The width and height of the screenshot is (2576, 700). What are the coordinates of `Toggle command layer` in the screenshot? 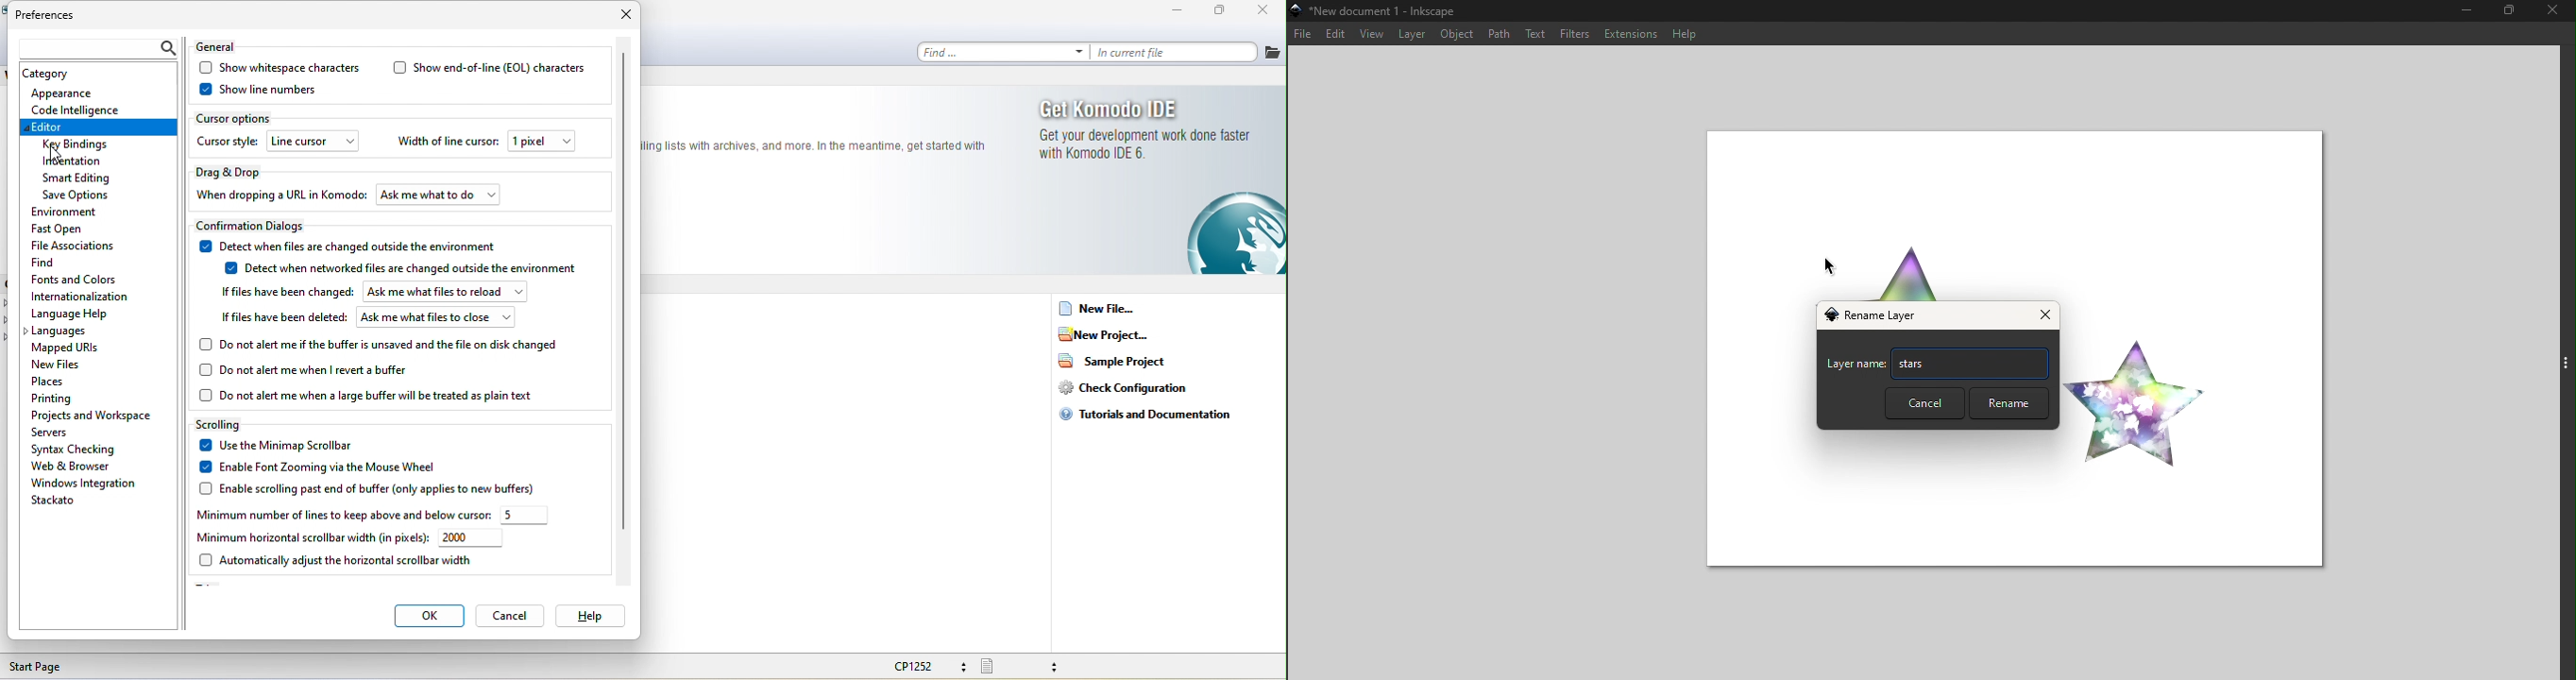 It's located at (2566, 360).